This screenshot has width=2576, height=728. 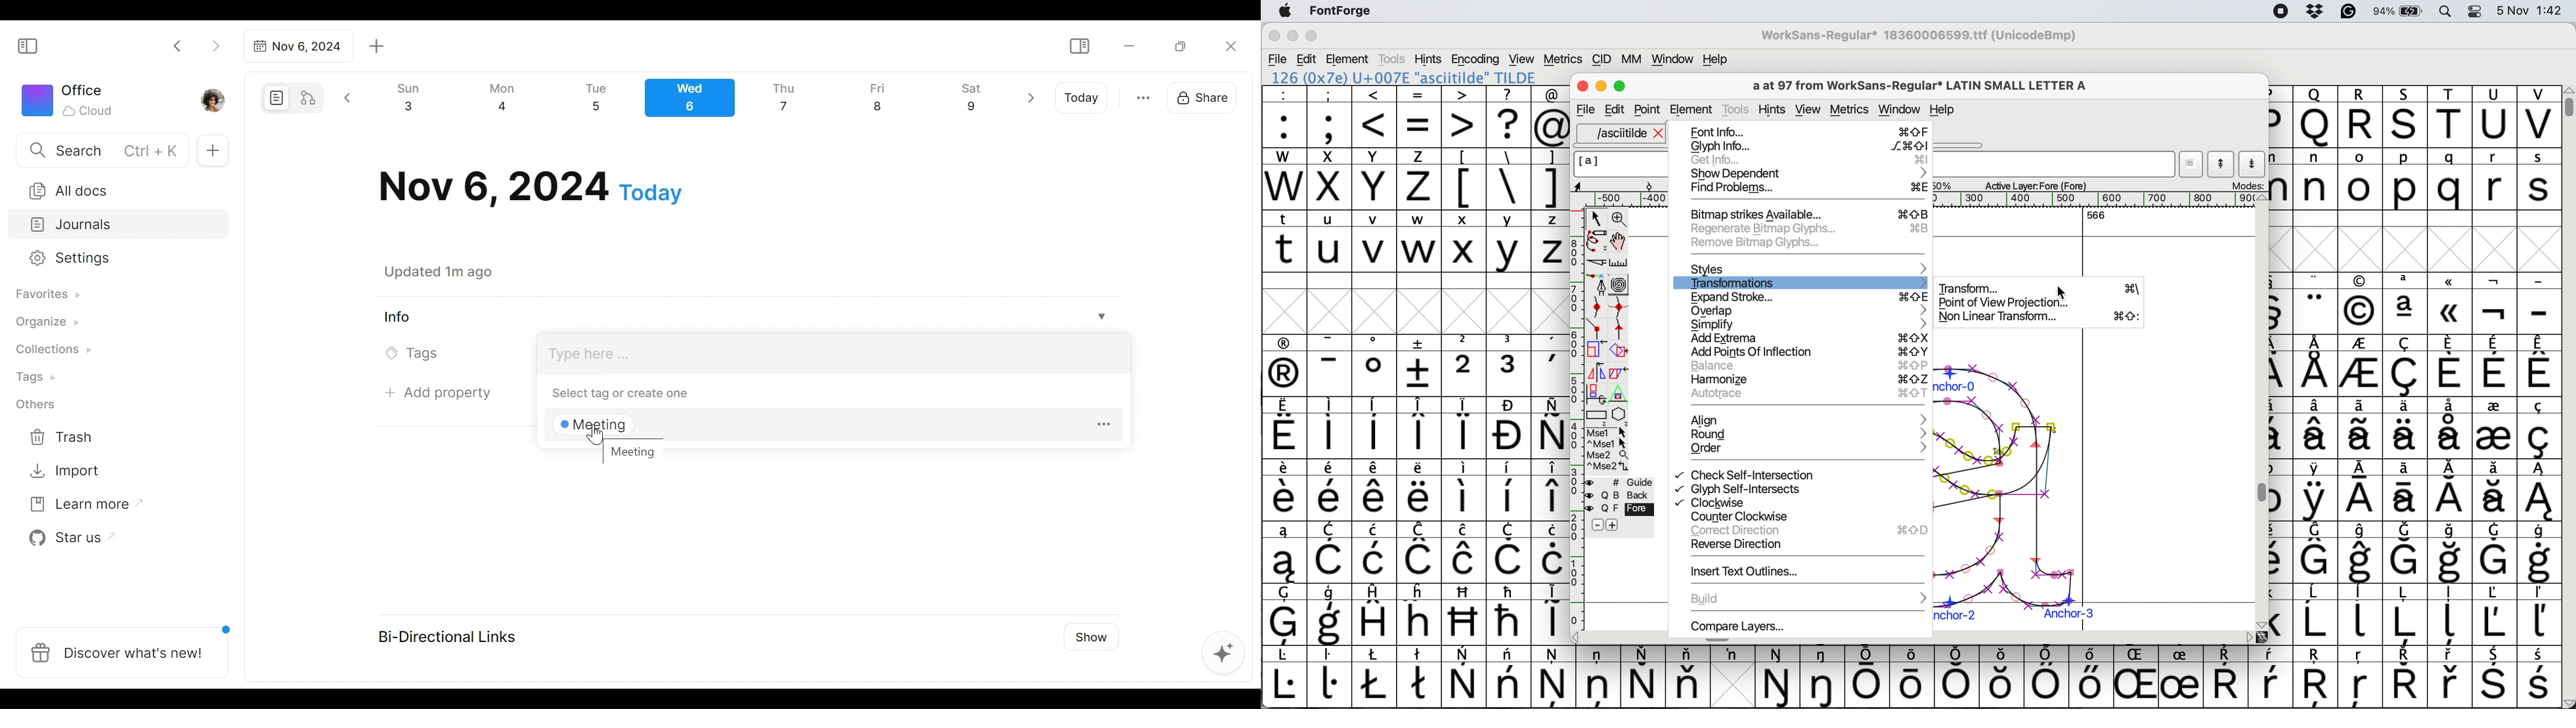 What do you see at coordinates (1621, 329) in the screenshot?
I see `add a tangent point` at bounding box center [1621, 329].